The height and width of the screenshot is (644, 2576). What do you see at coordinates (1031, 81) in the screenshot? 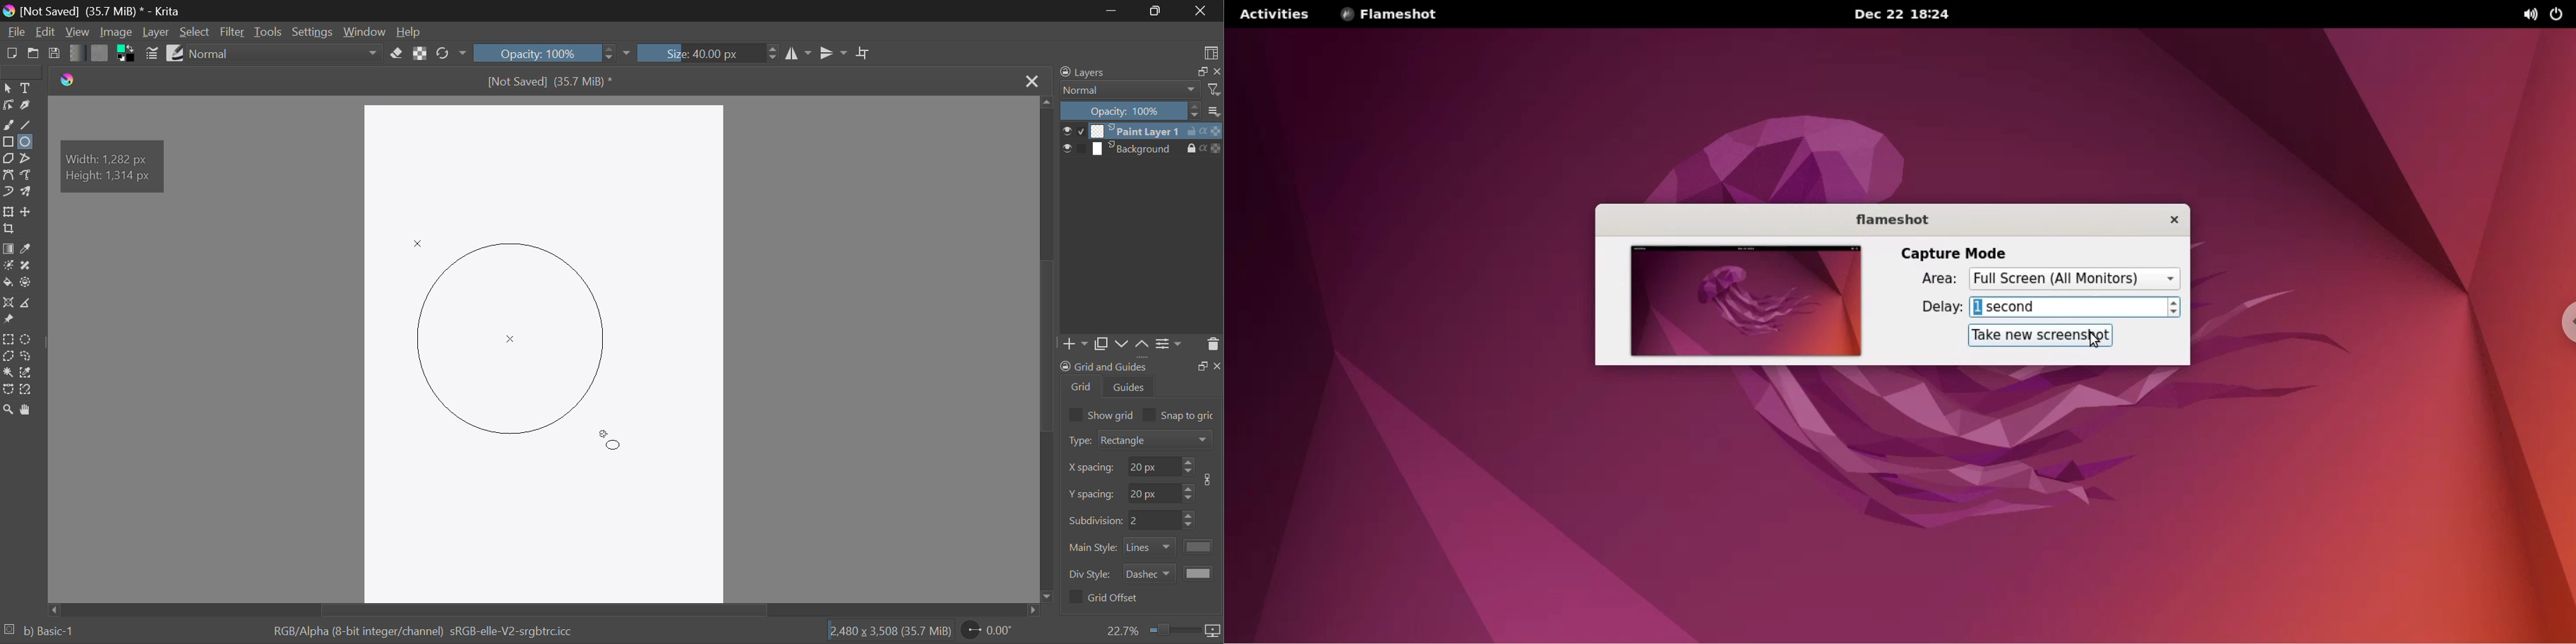
I see `Close` at bounding box center [1031, 81].